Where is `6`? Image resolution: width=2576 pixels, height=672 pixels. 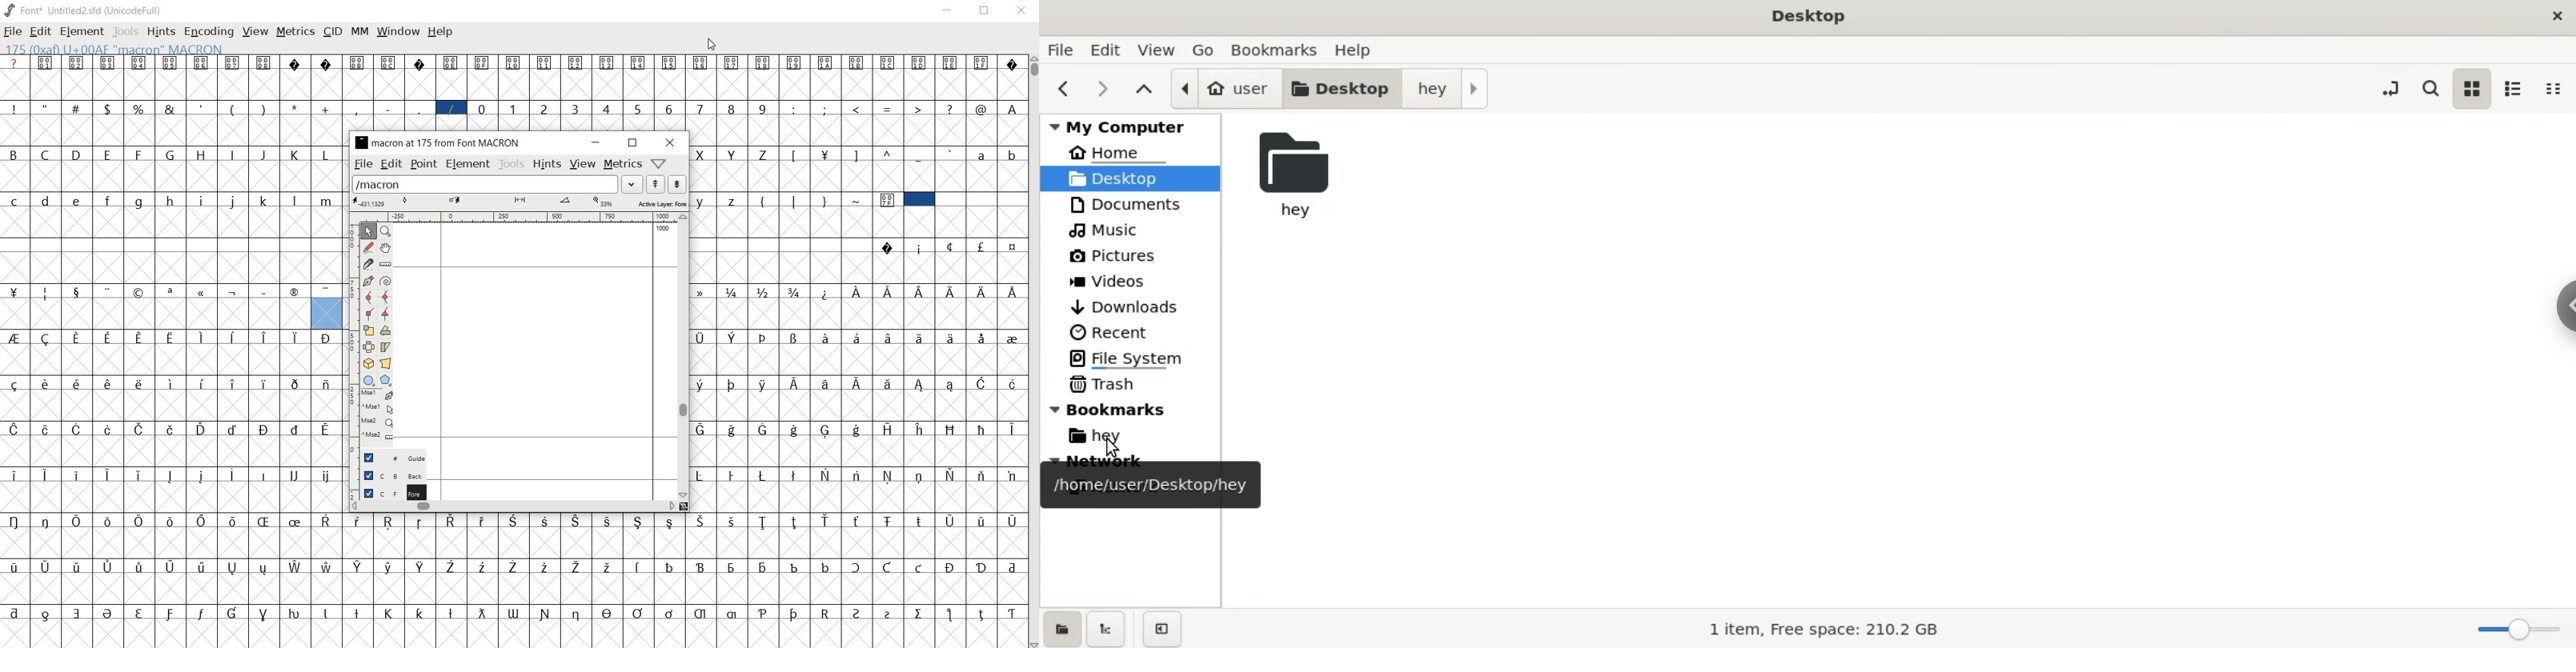 6 is located at coordinates (670, 109).